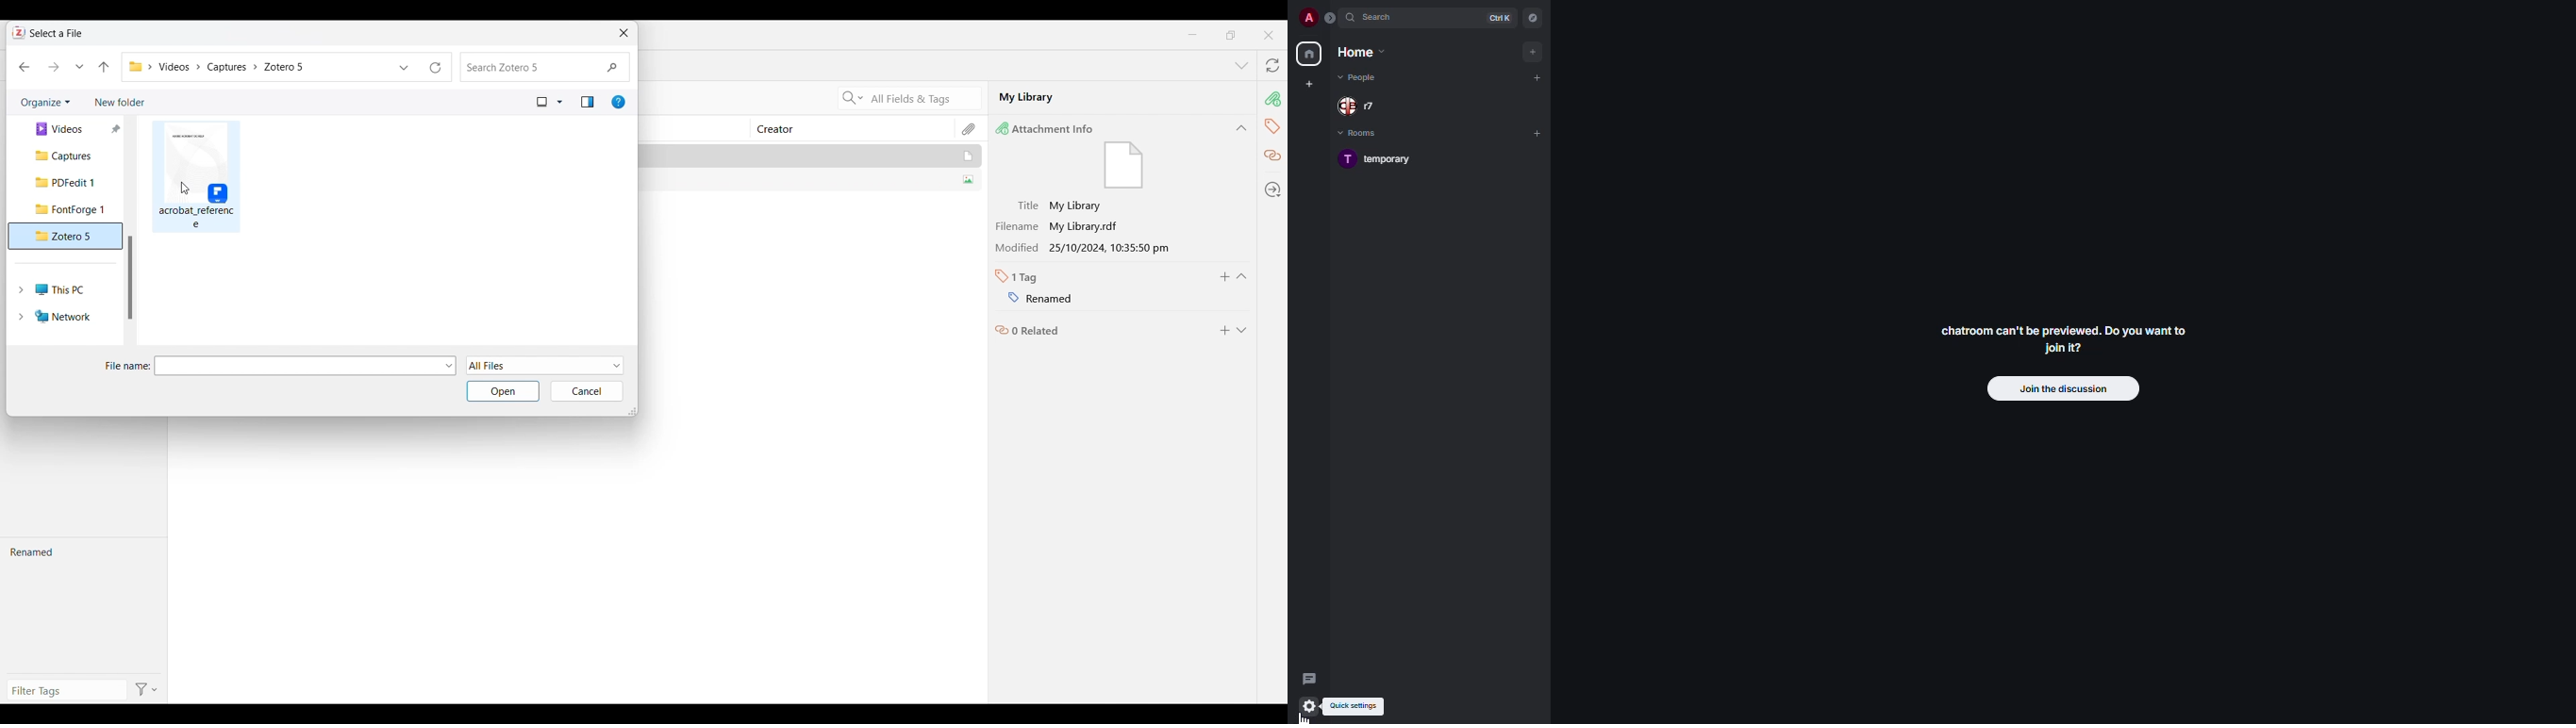 The width and height of the screenshot is (2576, 728). What do you see at coordinates (69, 129) in the screenshot?
I see `Videos folder` at bounding box center [69, 129].